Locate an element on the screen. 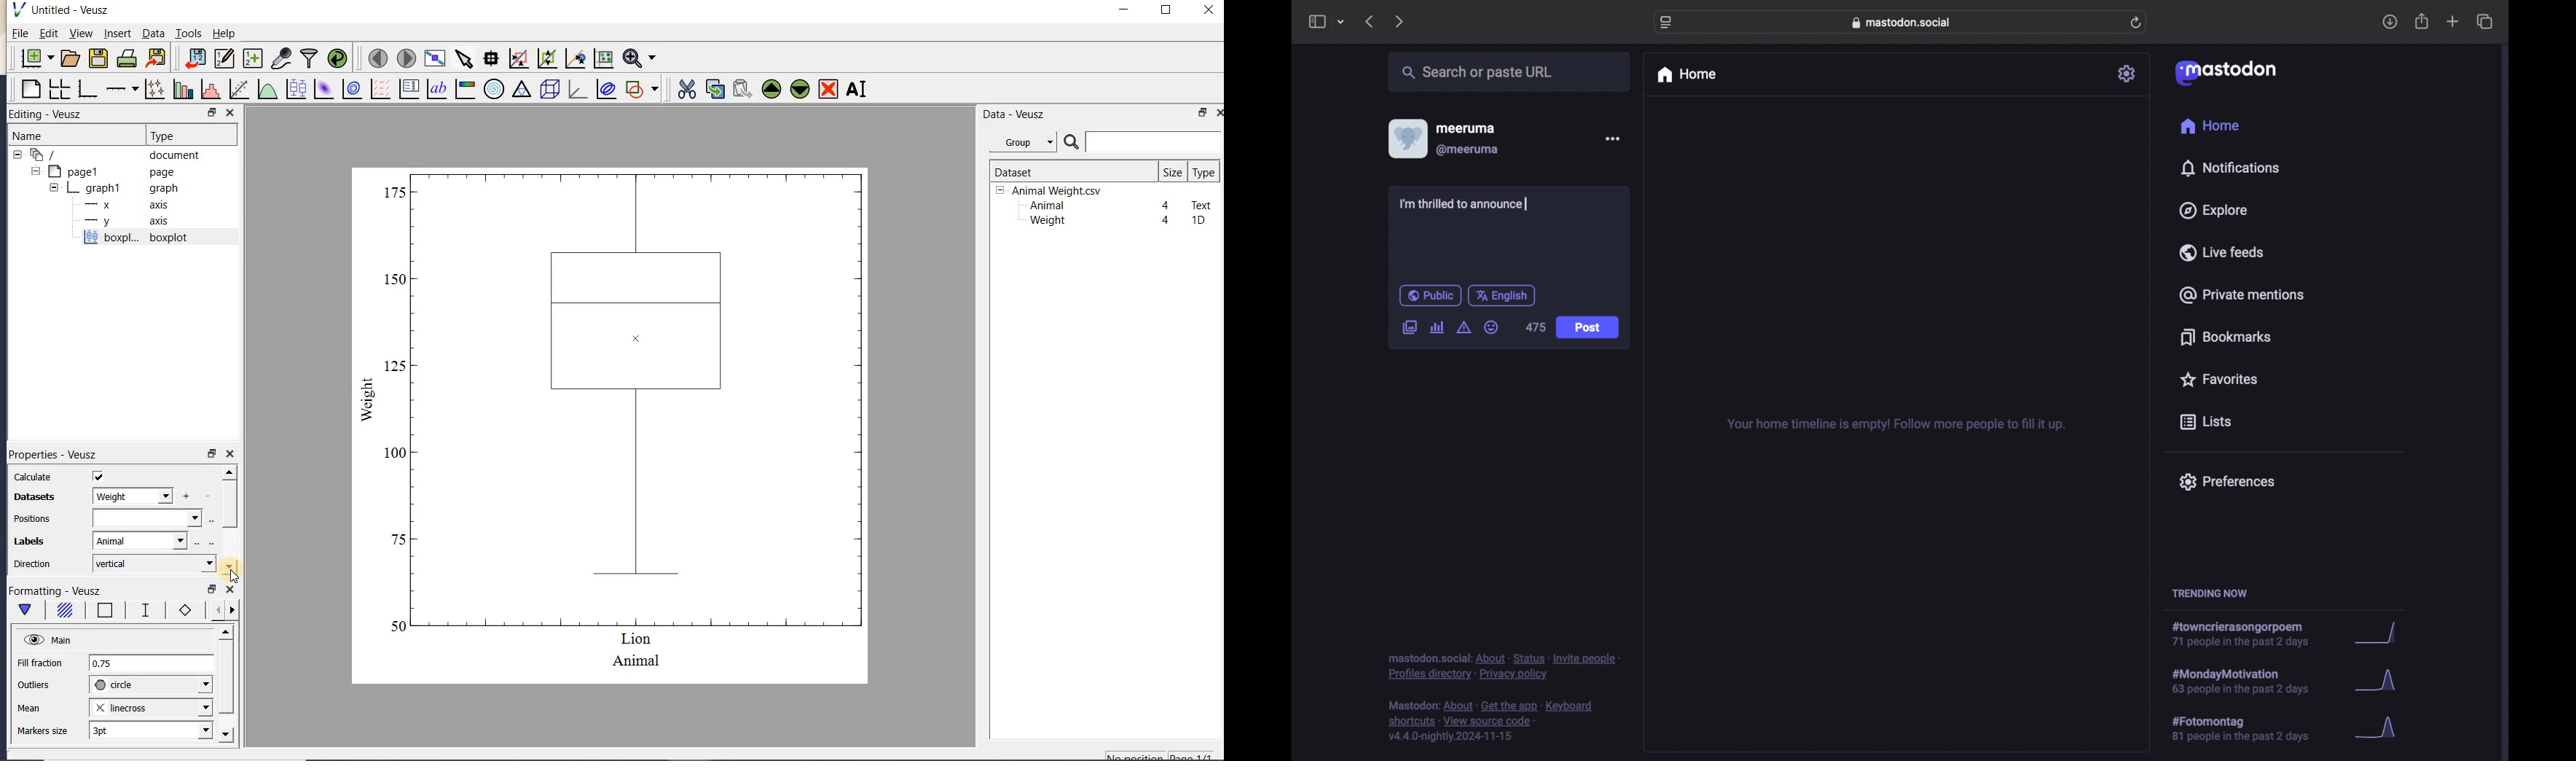 The image size is (2576, 784). plot a function is located at coordinates (267, 91).